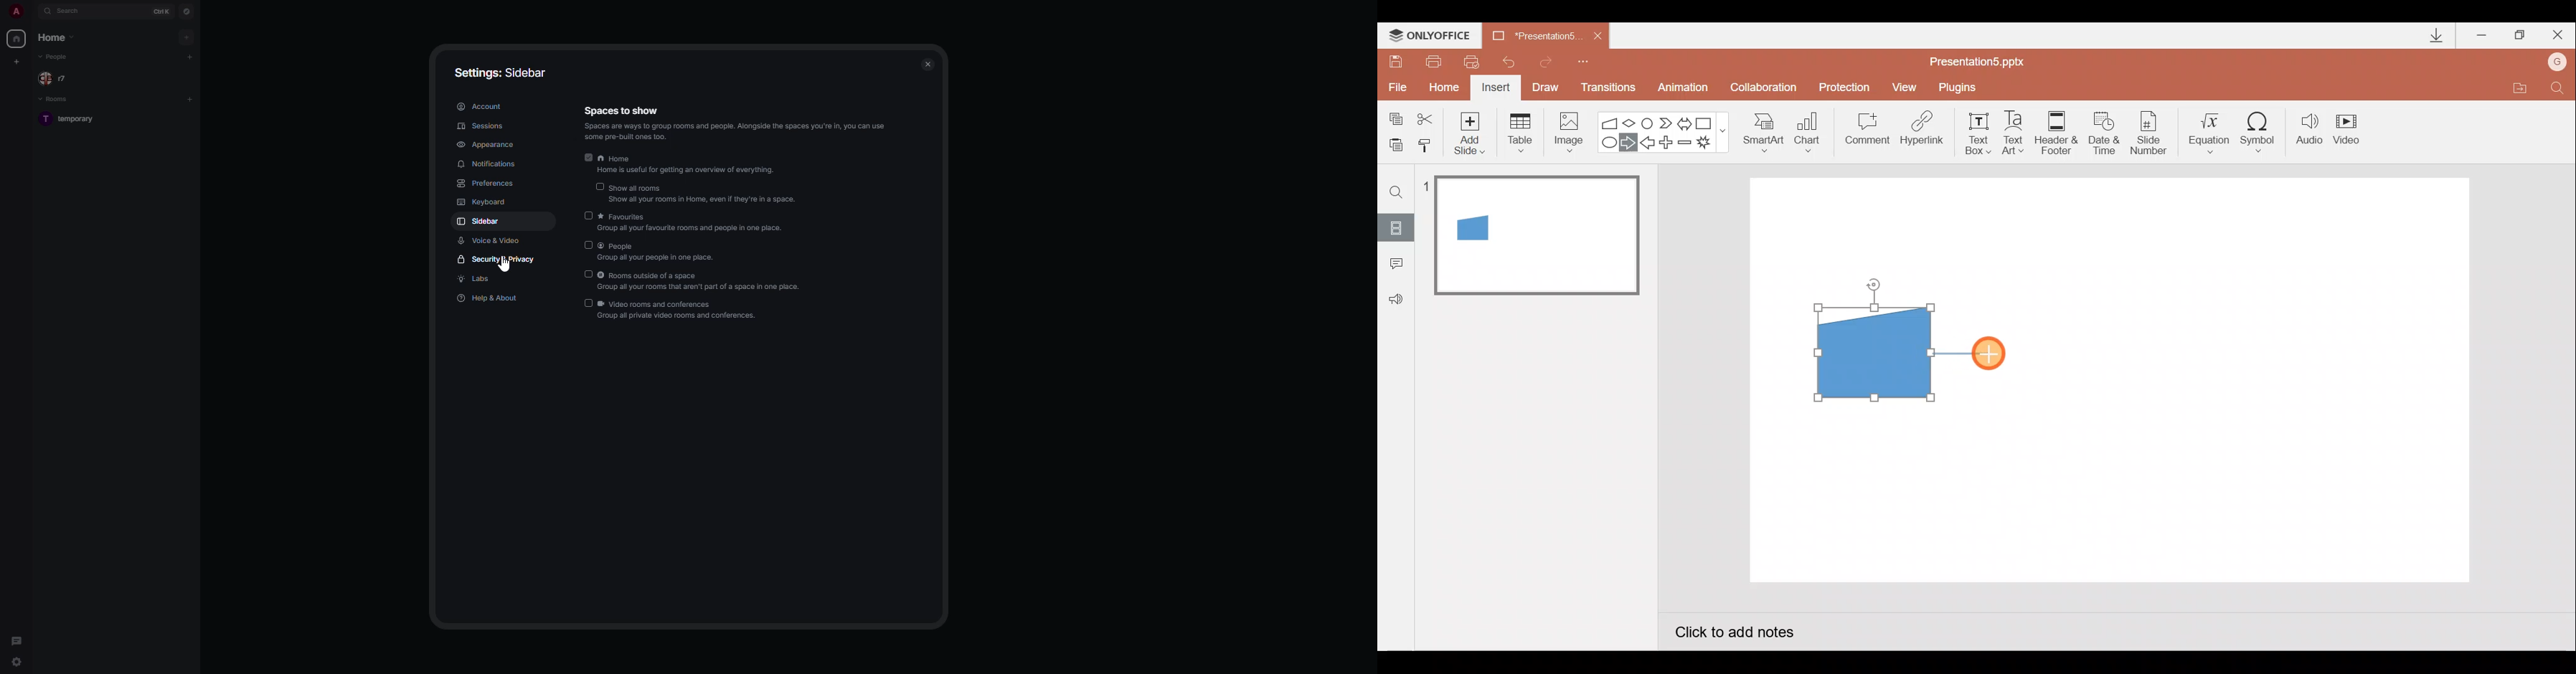  I want to click on Minimize, so click(2483, 36).